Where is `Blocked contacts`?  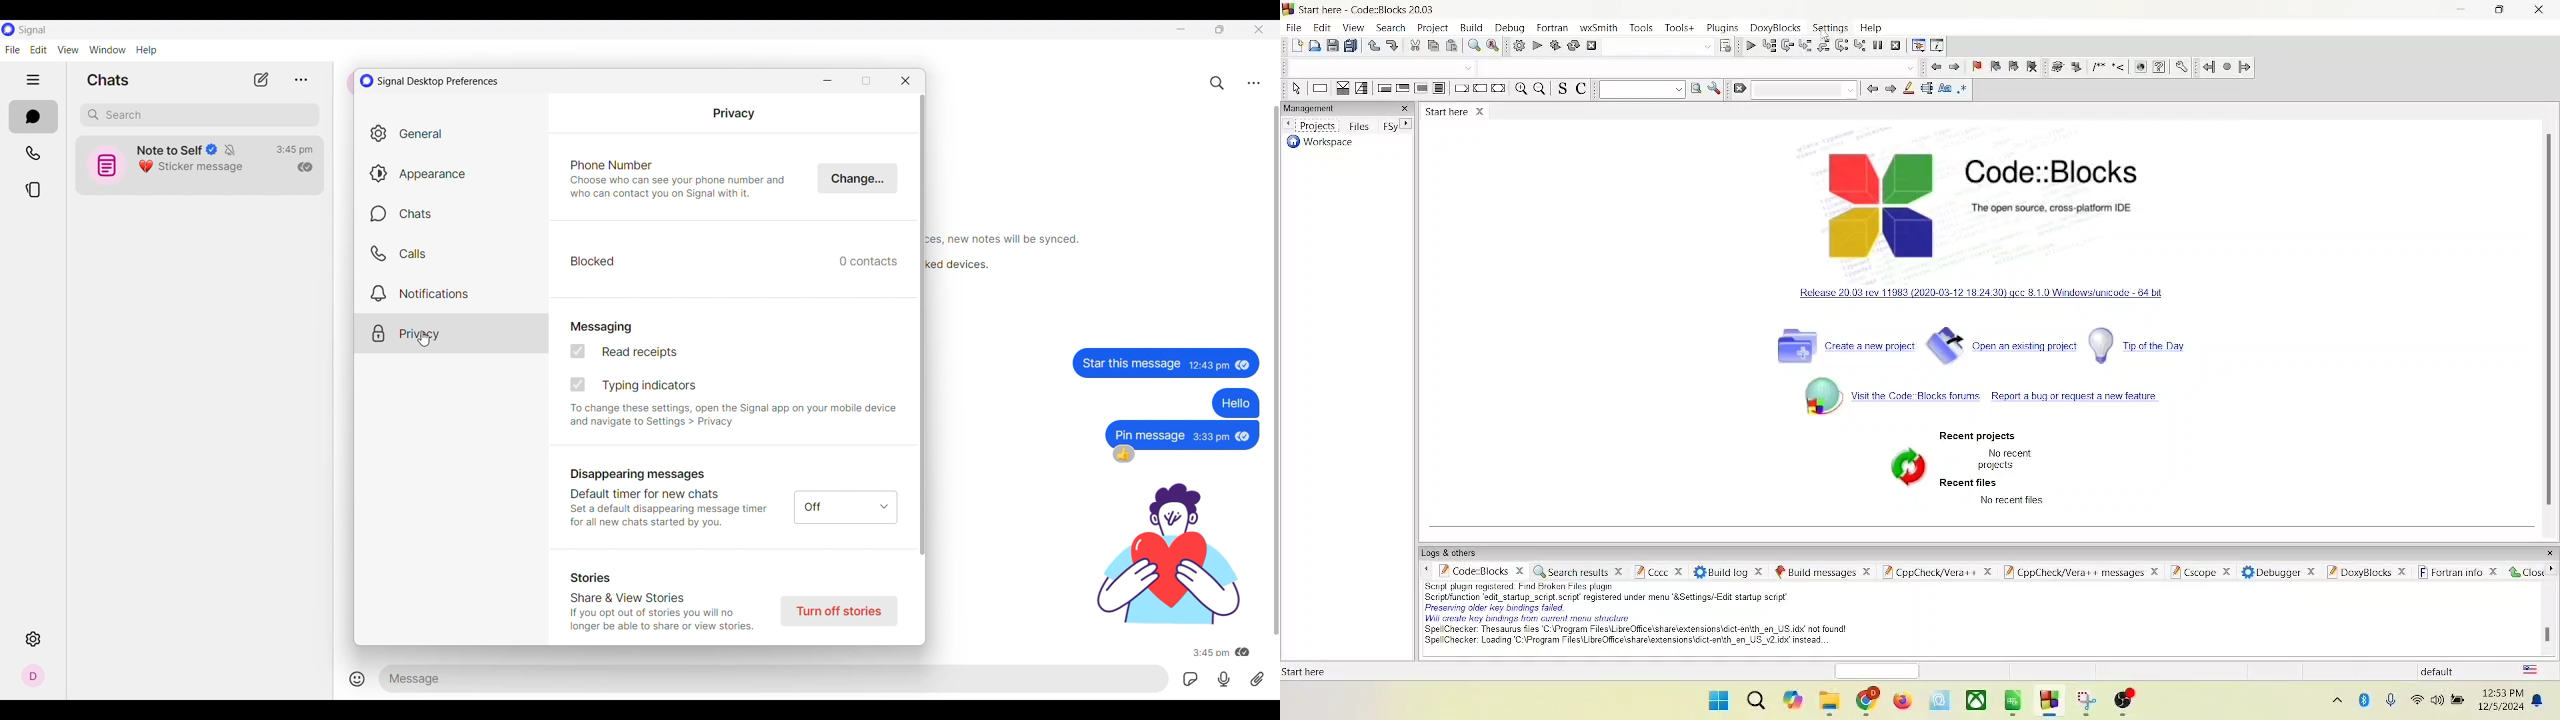
Blocked contacts is located at coordinates (733, 261).